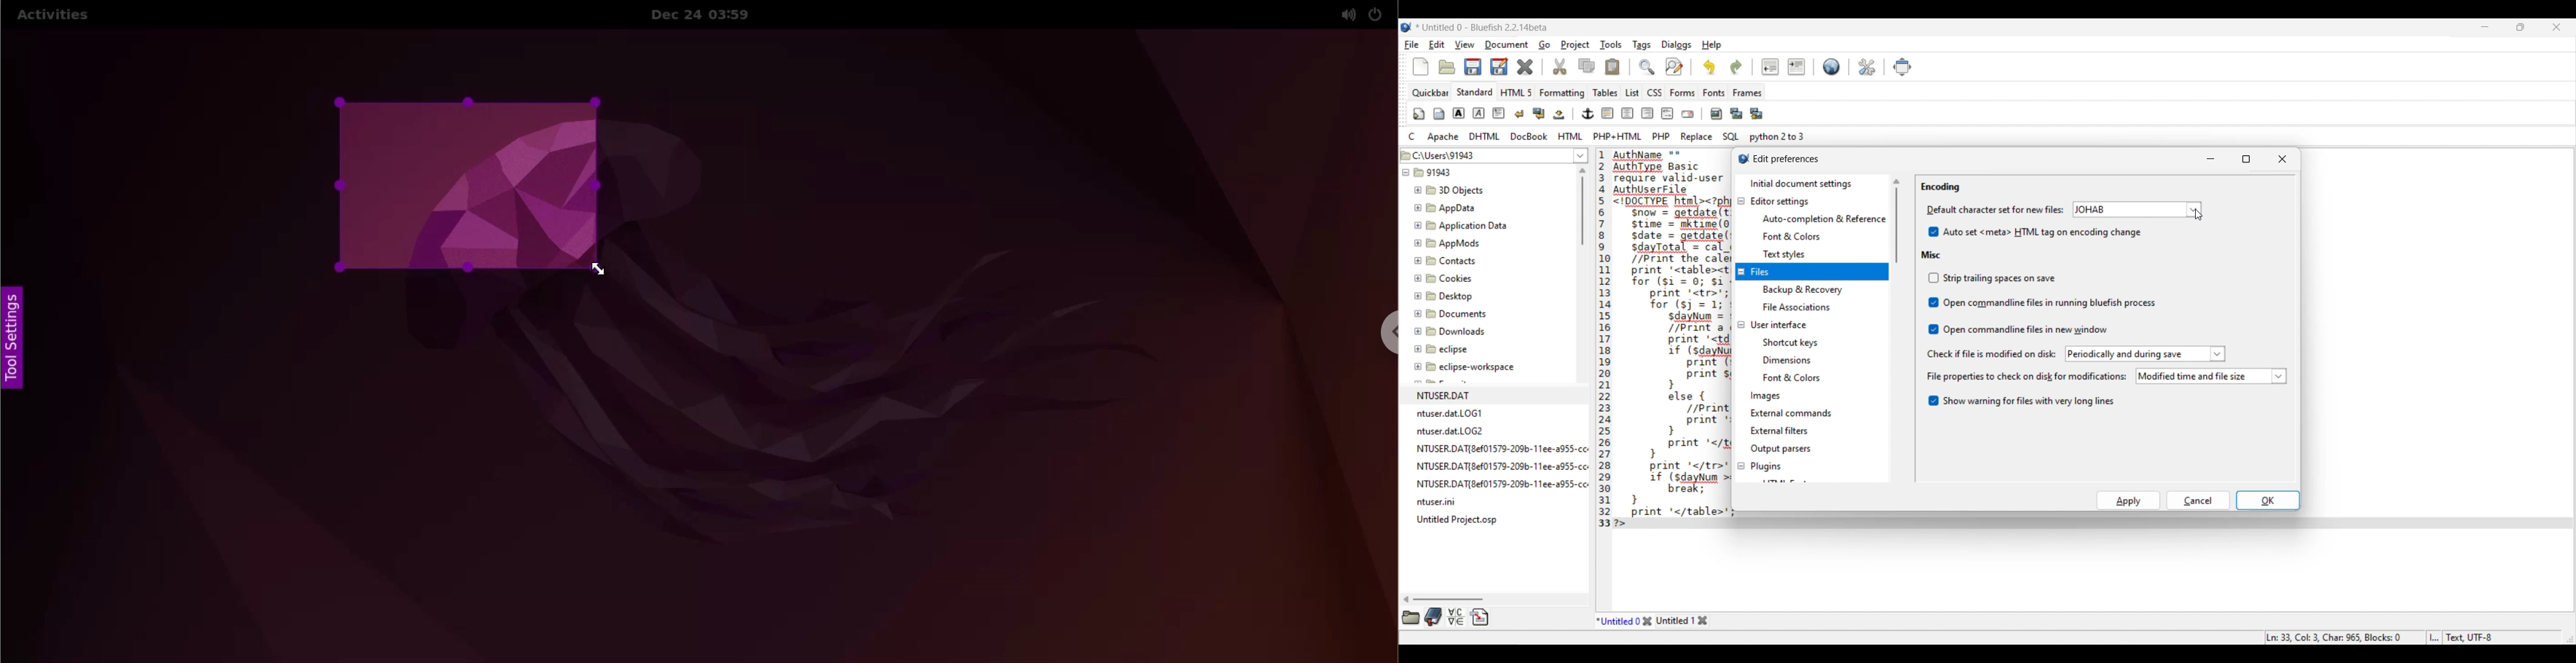 This screenshot has width=2576, height=672. I want to click on Forms, so click(1683, 93).